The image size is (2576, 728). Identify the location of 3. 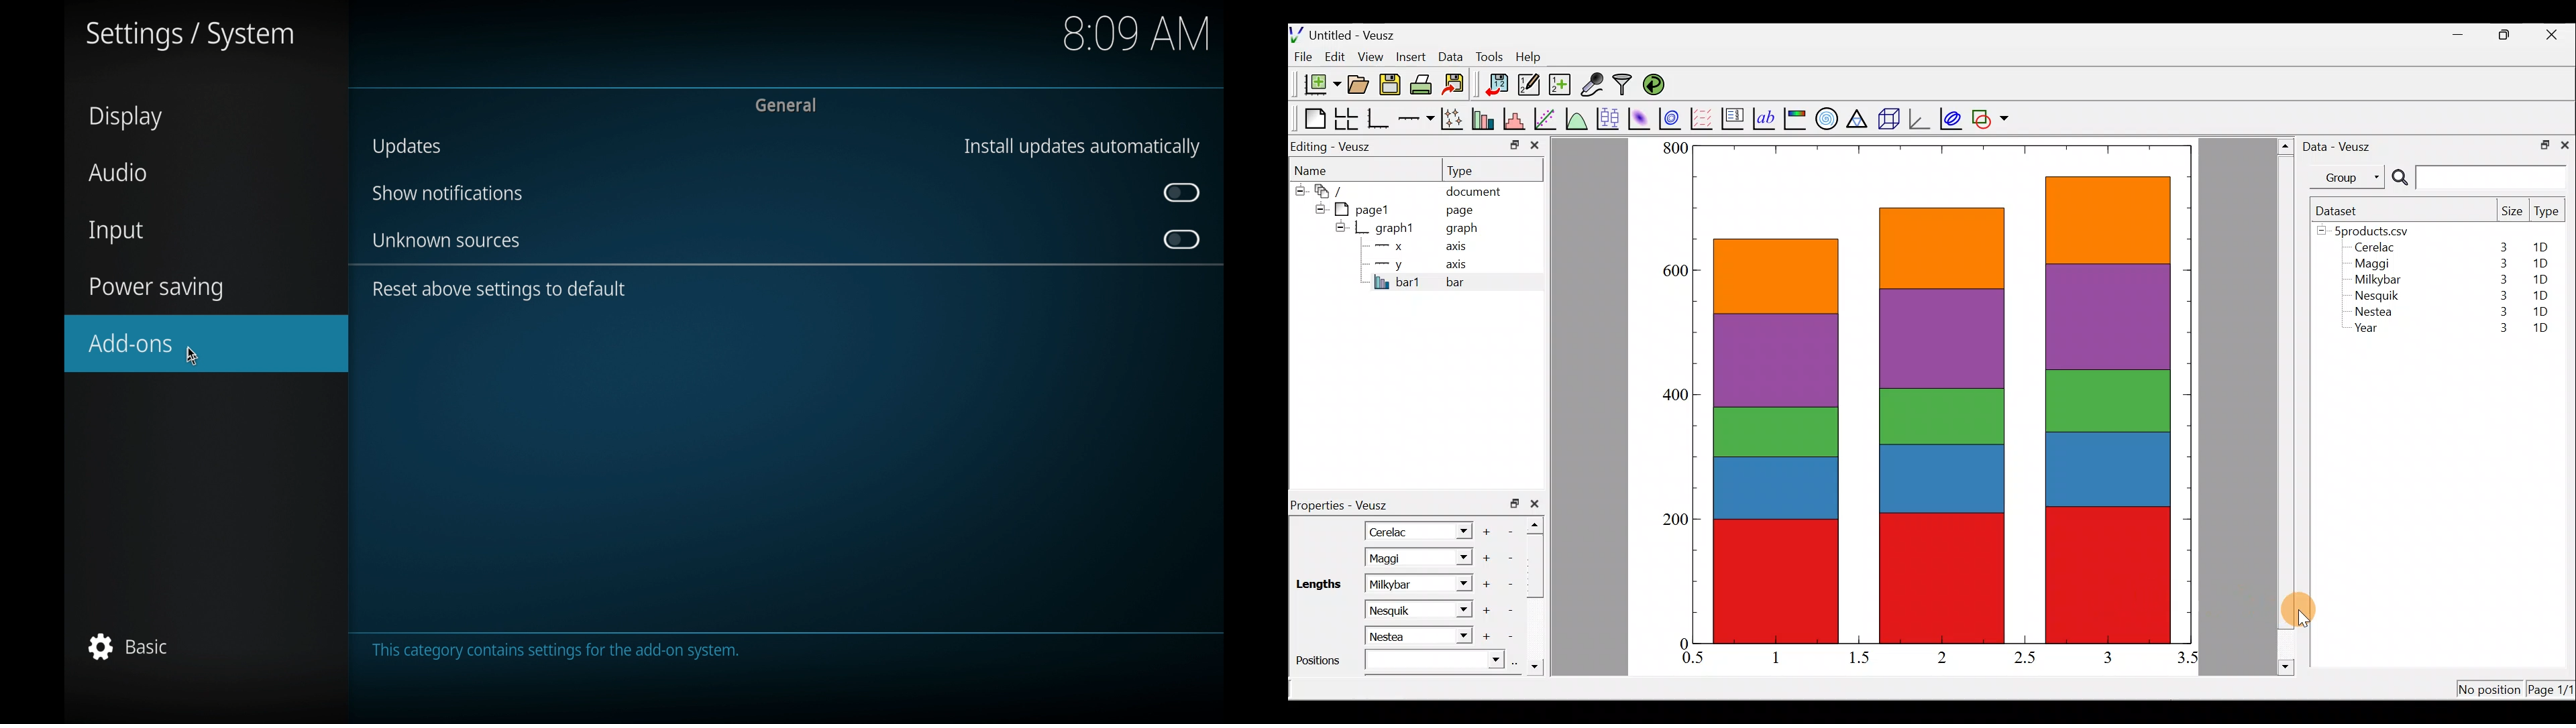
(2501, 280).